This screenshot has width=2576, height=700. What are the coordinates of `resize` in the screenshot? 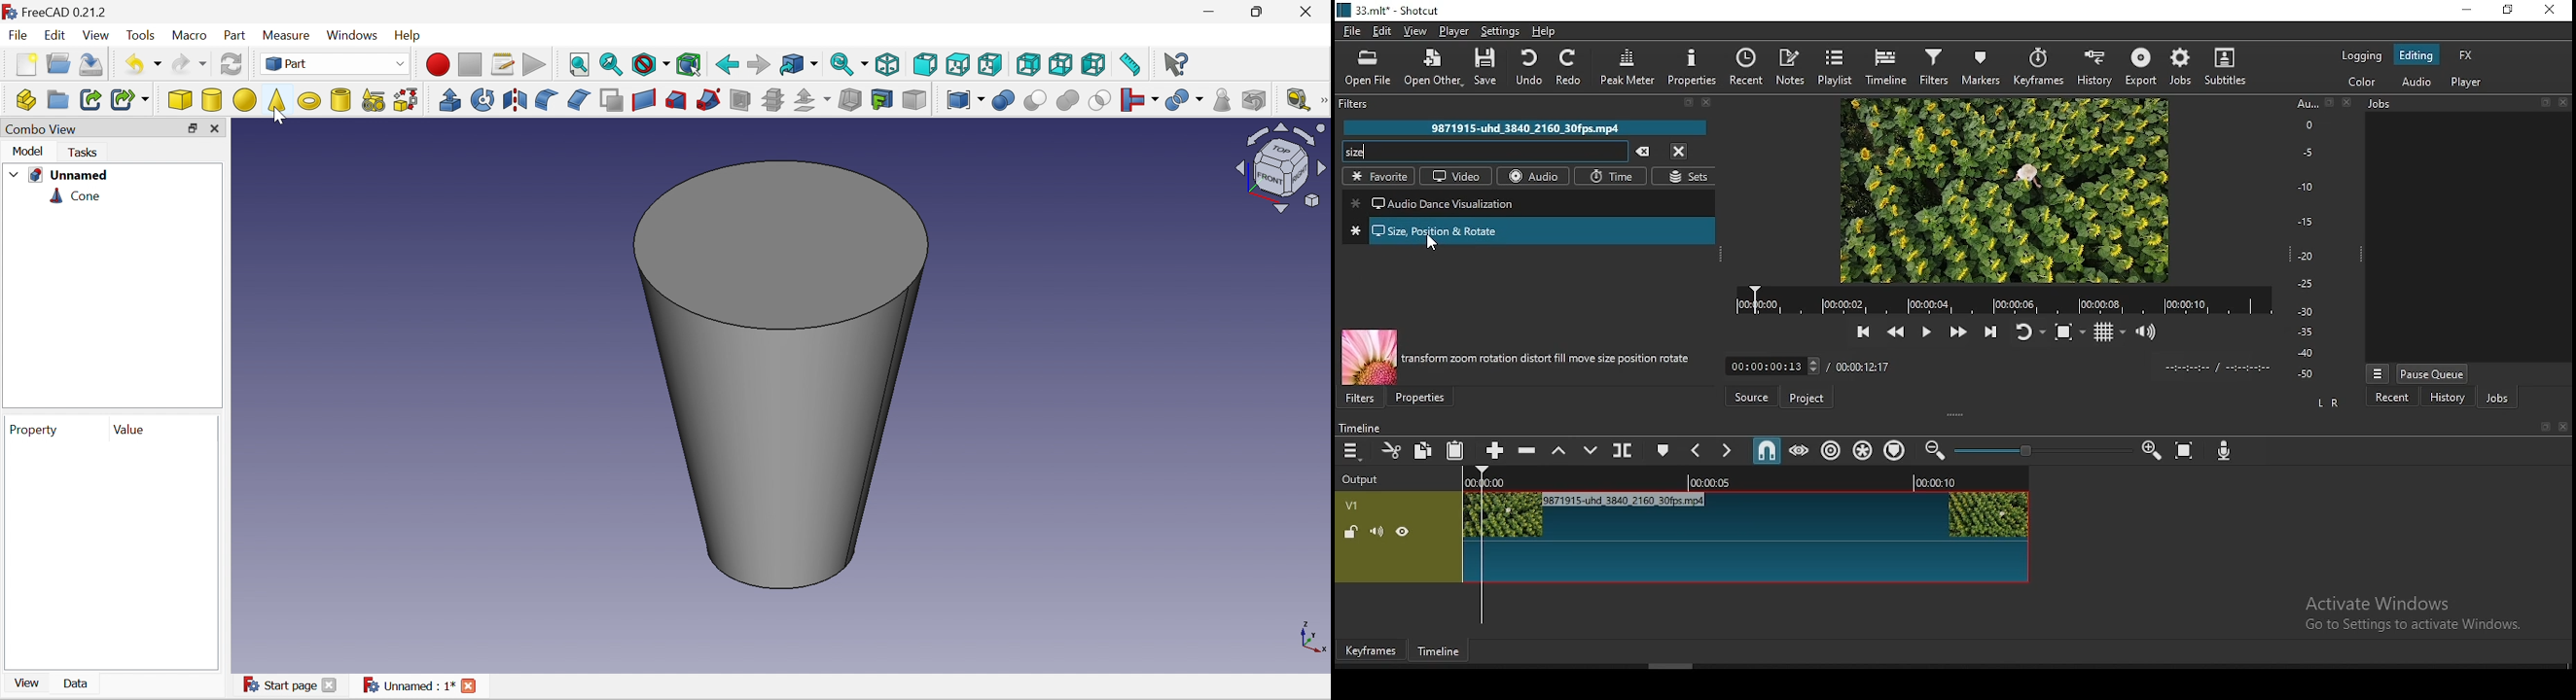 It's located at (2544, 102).